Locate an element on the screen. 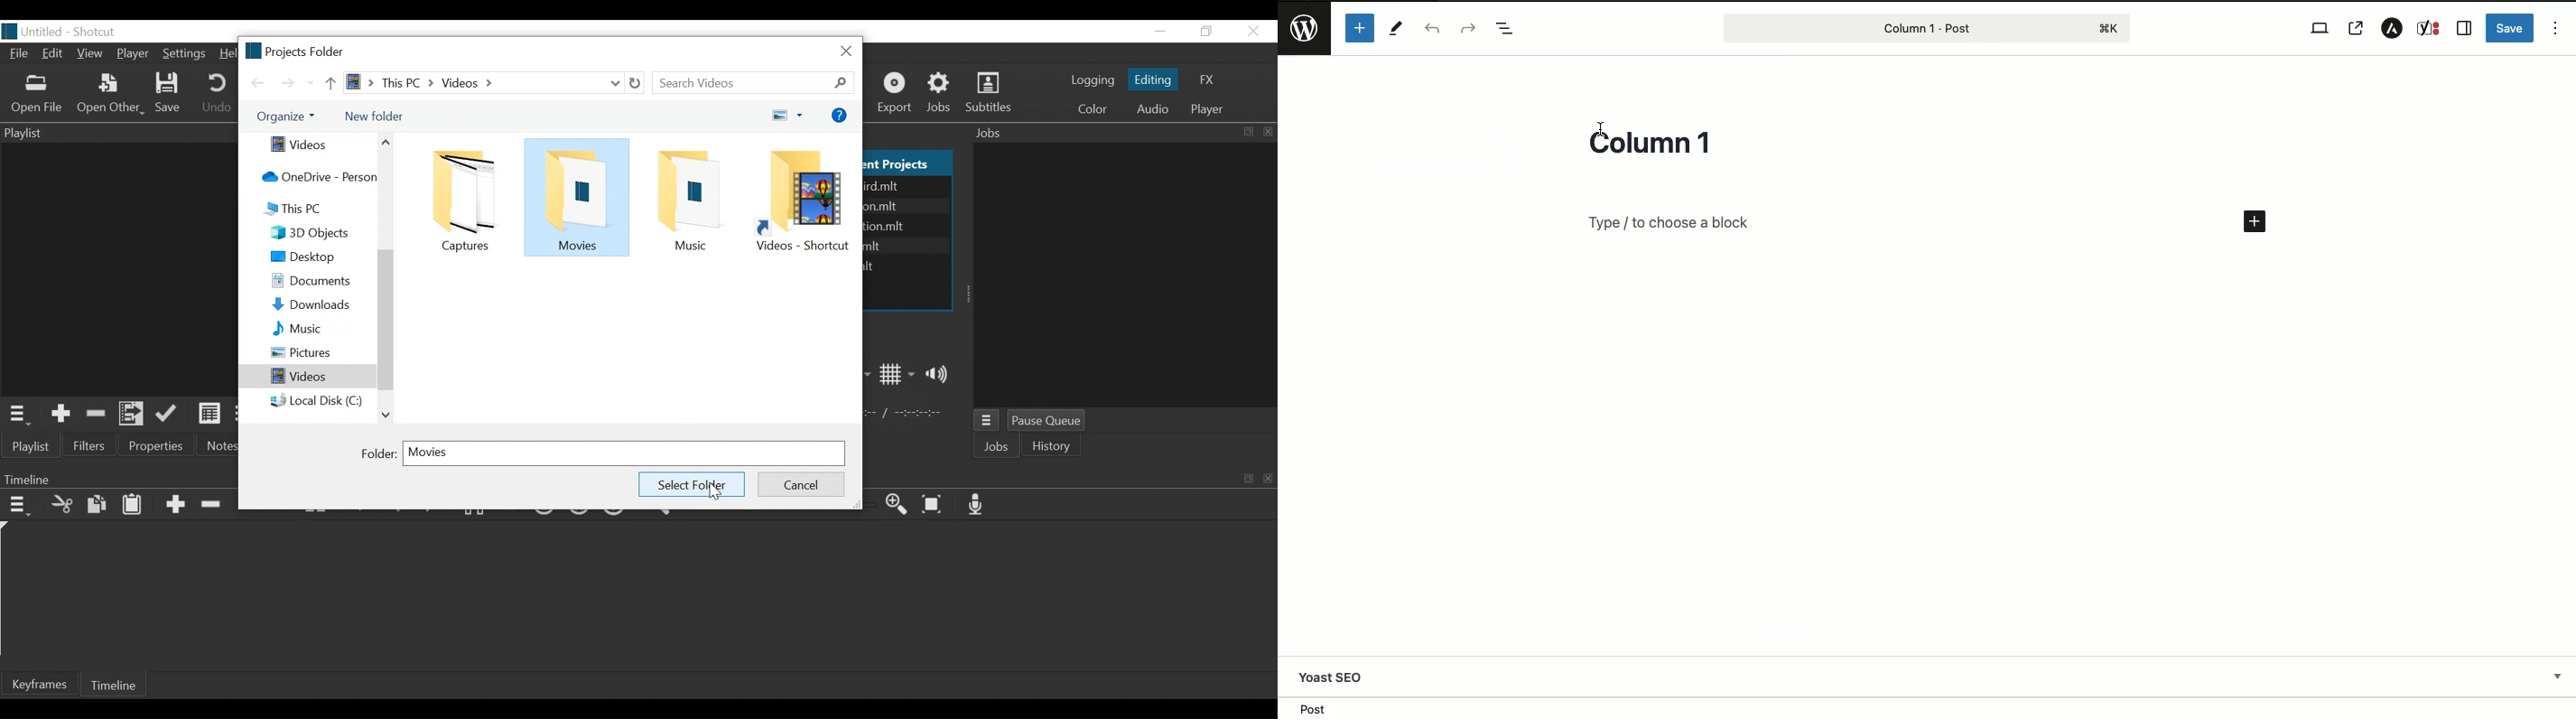  Save is located at coordinates (2510, 27).